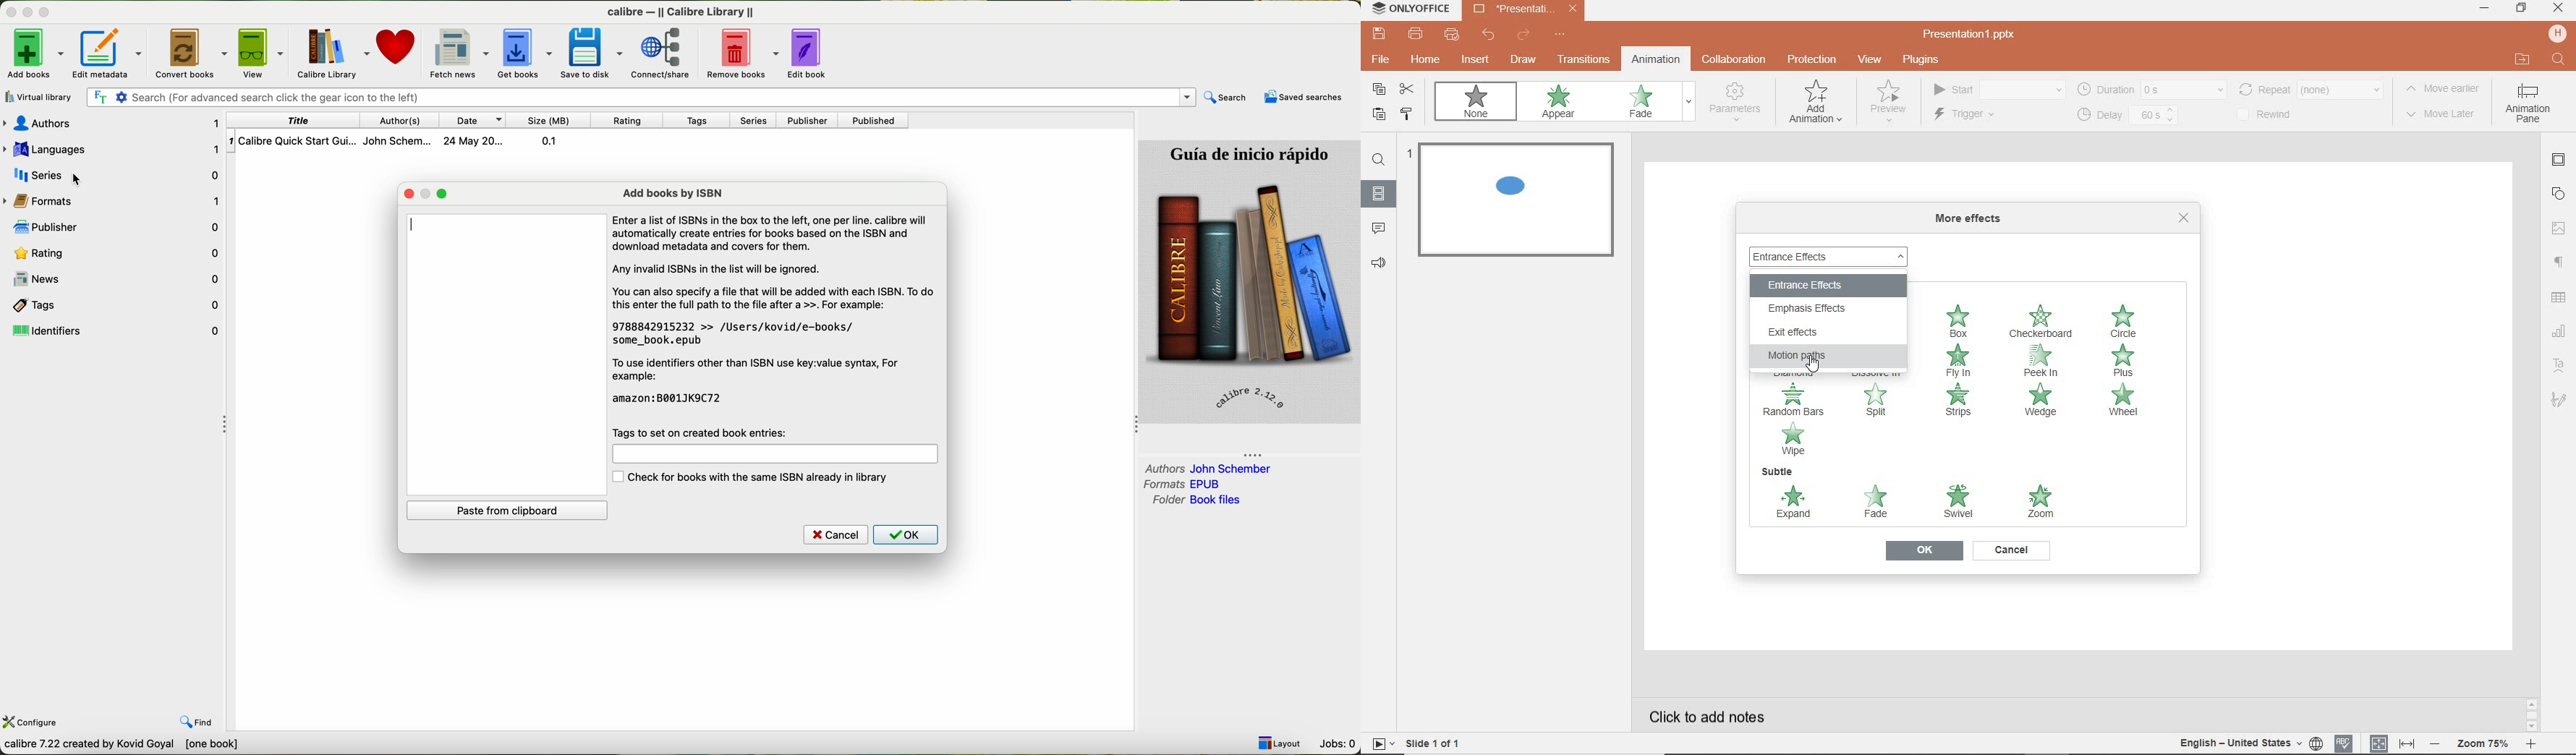 This screenshot has width=2576, height=756. I want to click on delay, so click(2126, 116).